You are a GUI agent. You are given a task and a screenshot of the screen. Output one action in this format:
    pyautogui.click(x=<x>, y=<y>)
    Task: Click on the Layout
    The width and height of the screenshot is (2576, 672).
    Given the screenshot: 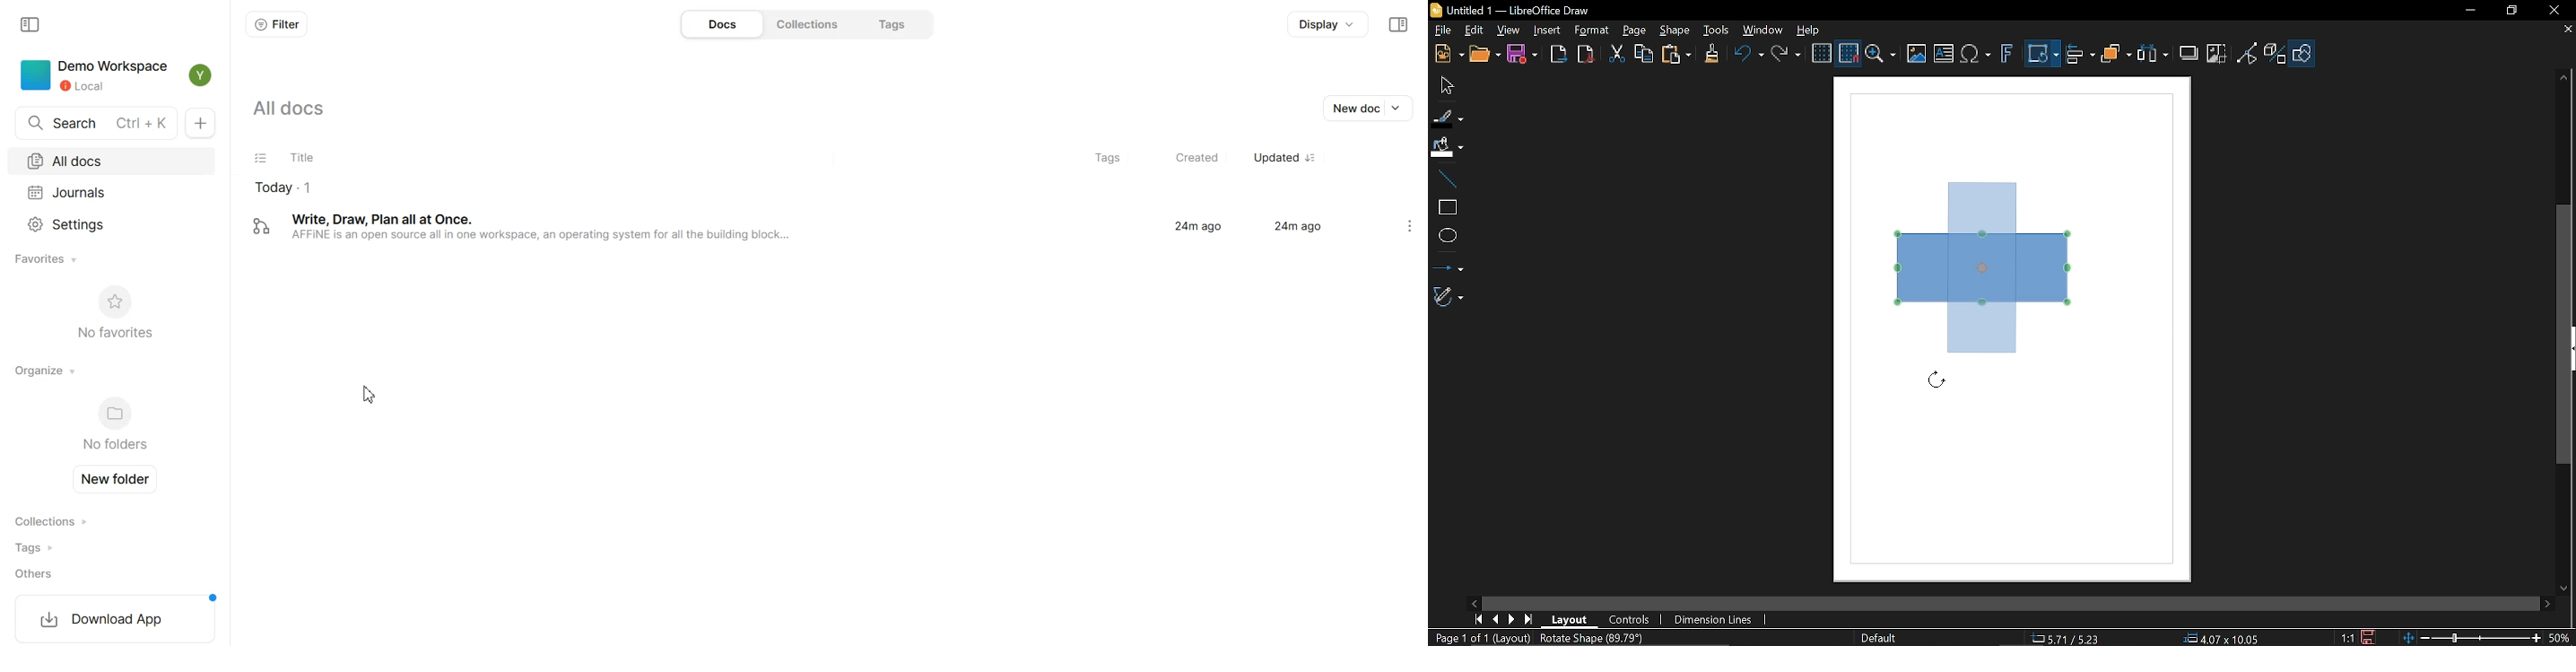 What is the action you would take?
    pyautogui.click(x=1570, y=618)
    